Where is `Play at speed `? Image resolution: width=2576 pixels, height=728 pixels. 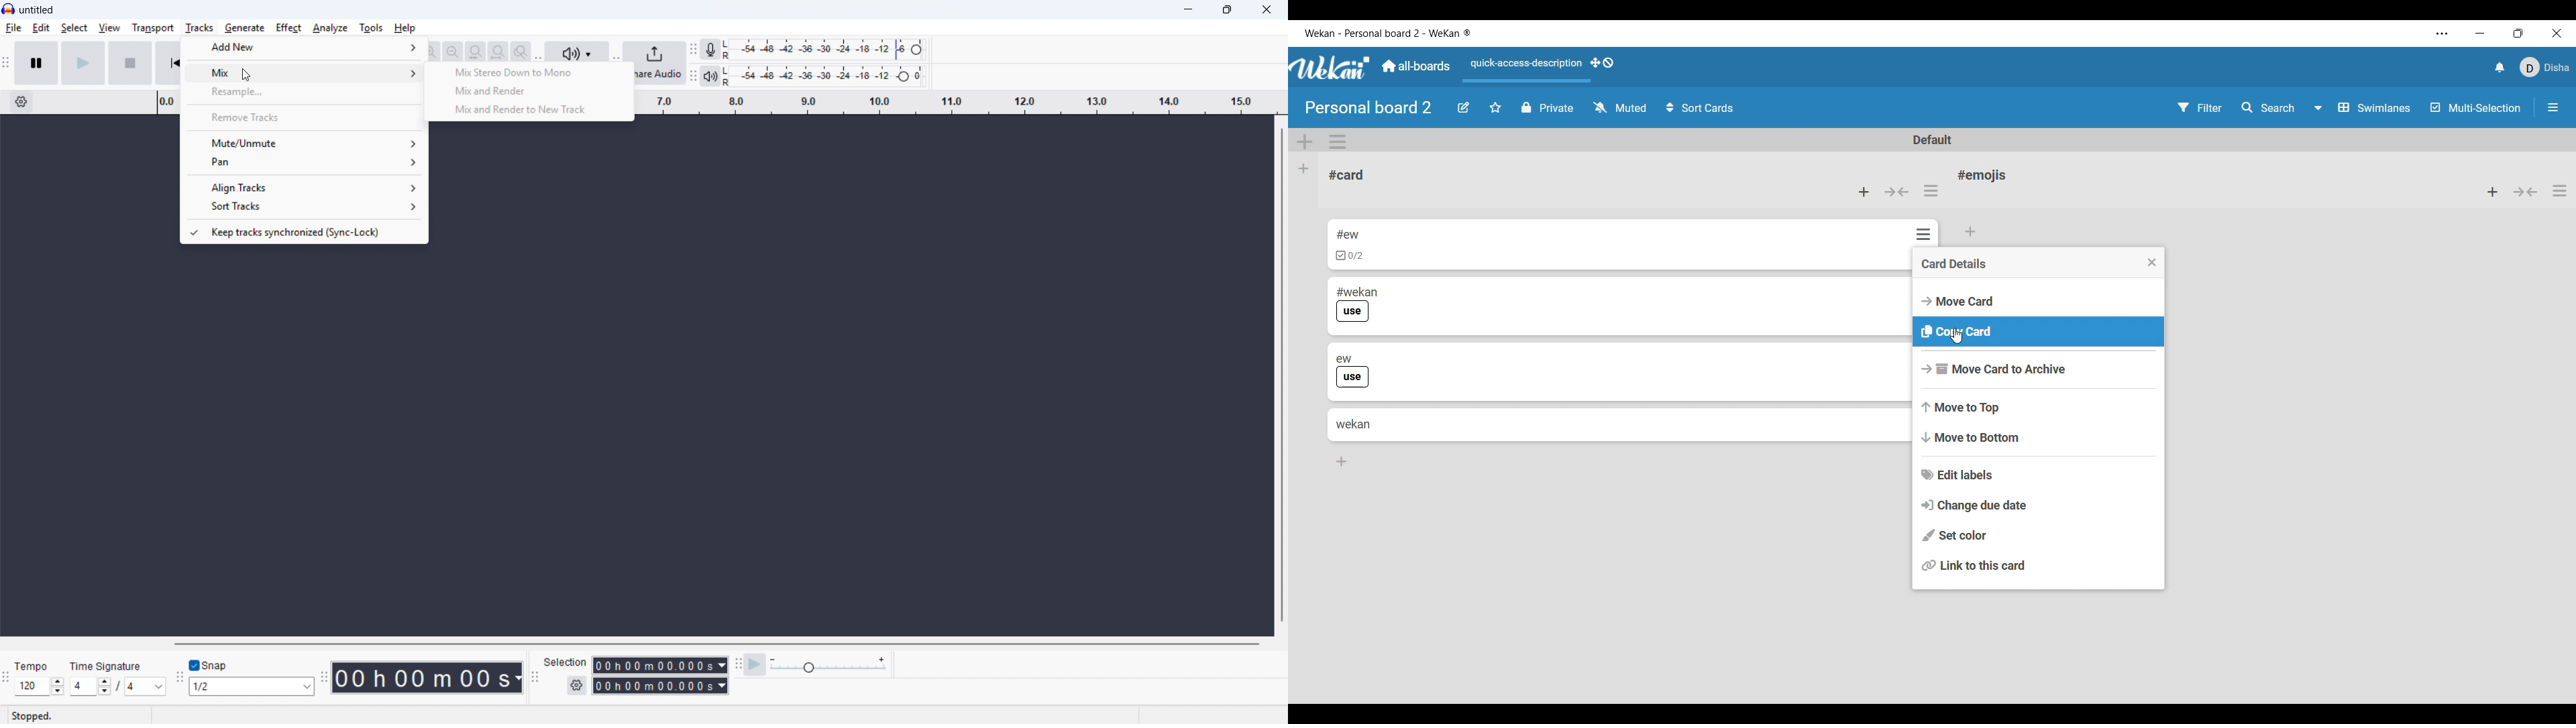
Play at speed  is located at coordinates (755, 666).